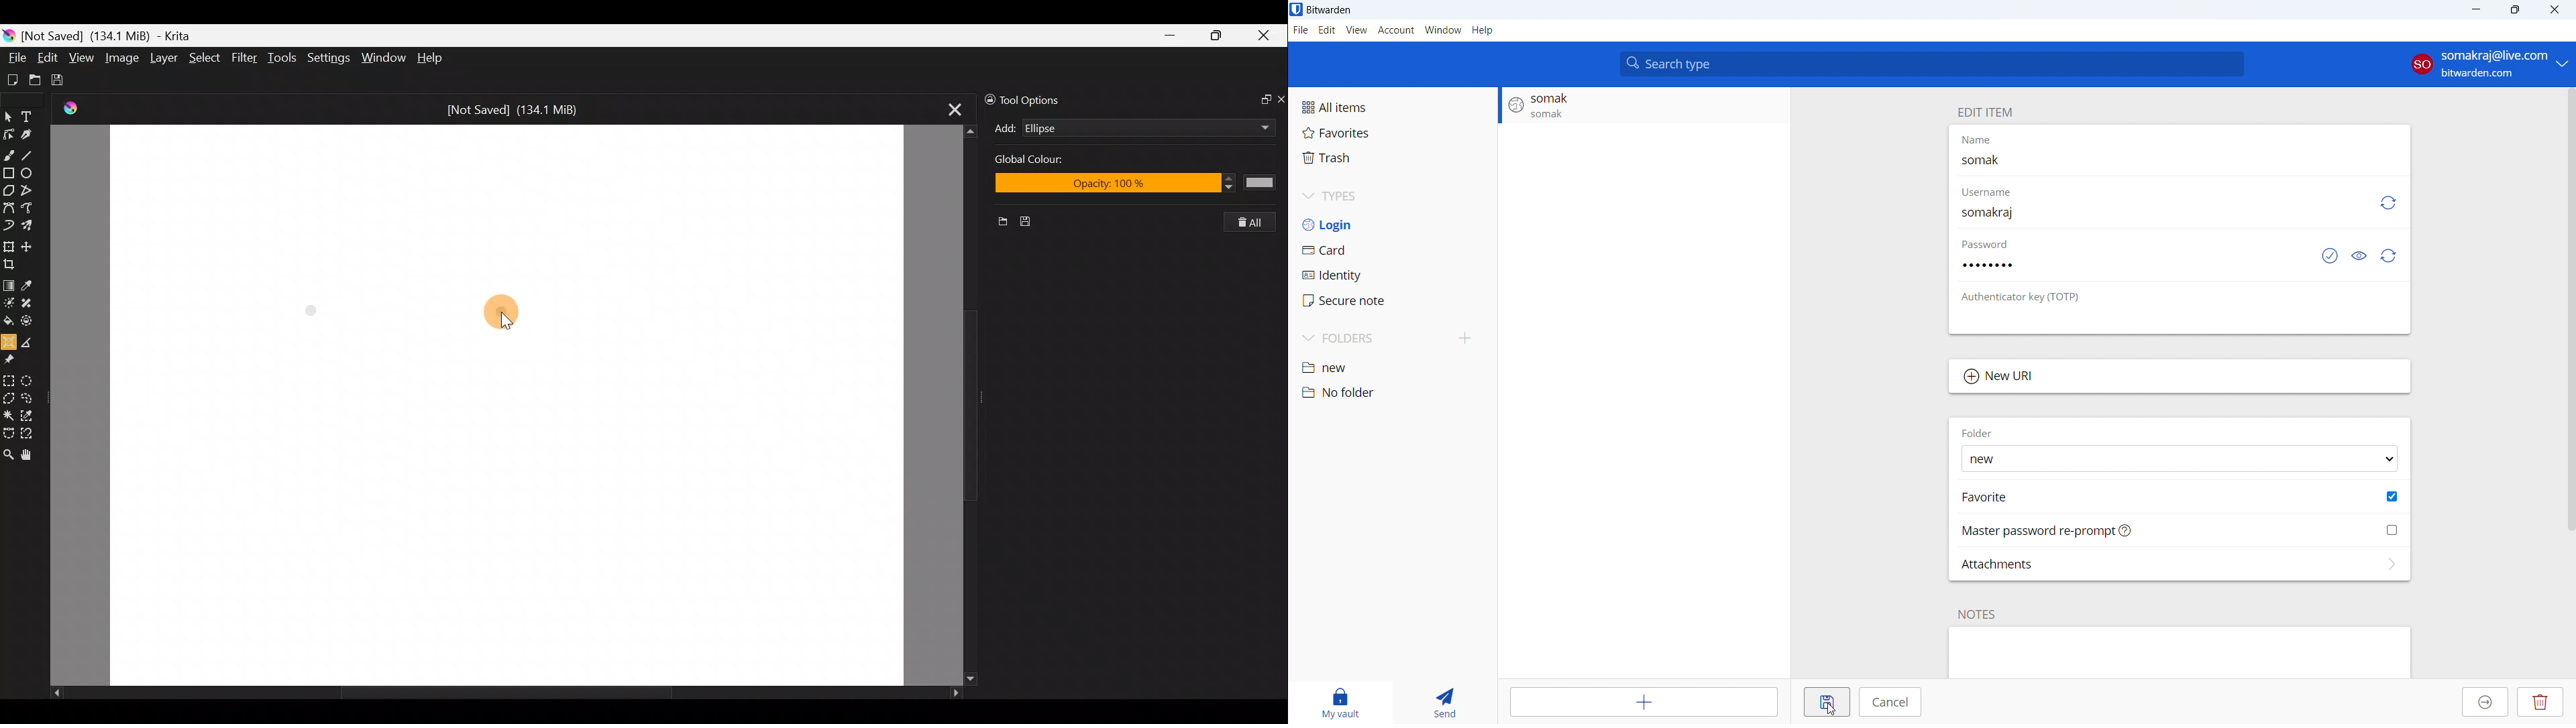  Describe the element at coordinates (1357, 30) in the screenshot. I see `view` at that location.